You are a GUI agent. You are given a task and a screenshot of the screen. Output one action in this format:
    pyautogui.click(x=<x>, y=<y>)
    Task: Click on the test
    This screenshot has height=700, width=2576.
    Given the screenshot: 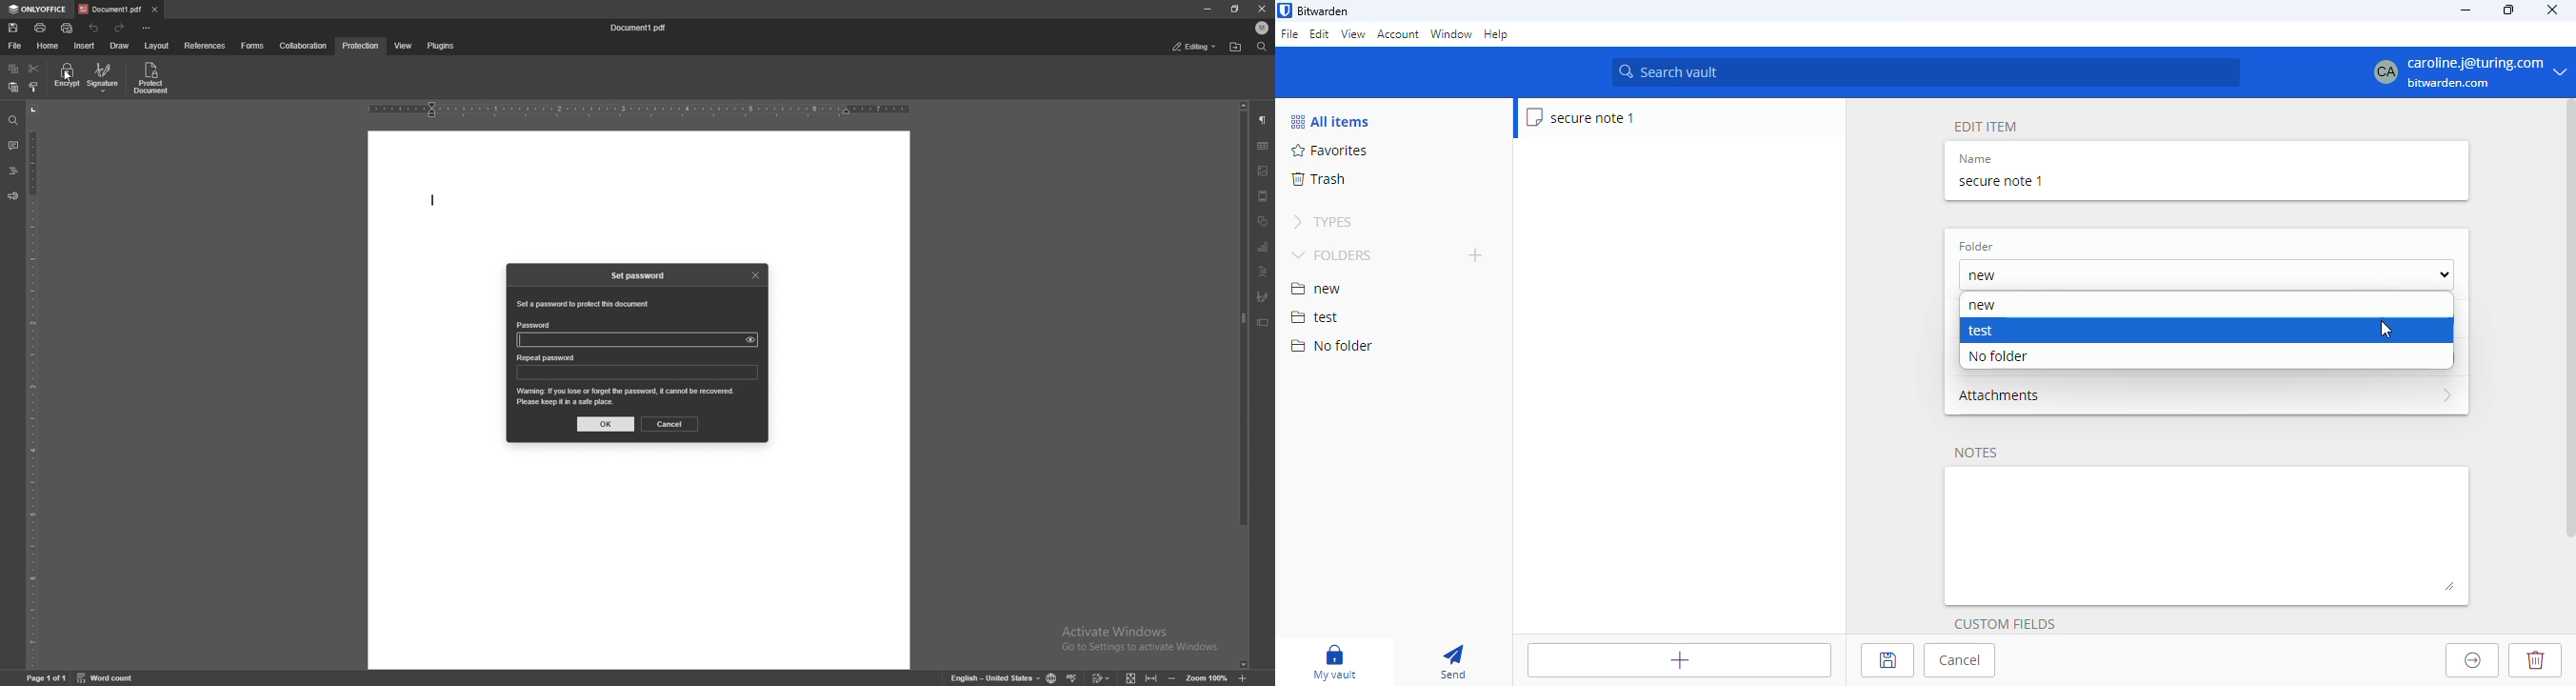 What is the action you would take?
    pyautogui.click(x=1981, y=331)
    